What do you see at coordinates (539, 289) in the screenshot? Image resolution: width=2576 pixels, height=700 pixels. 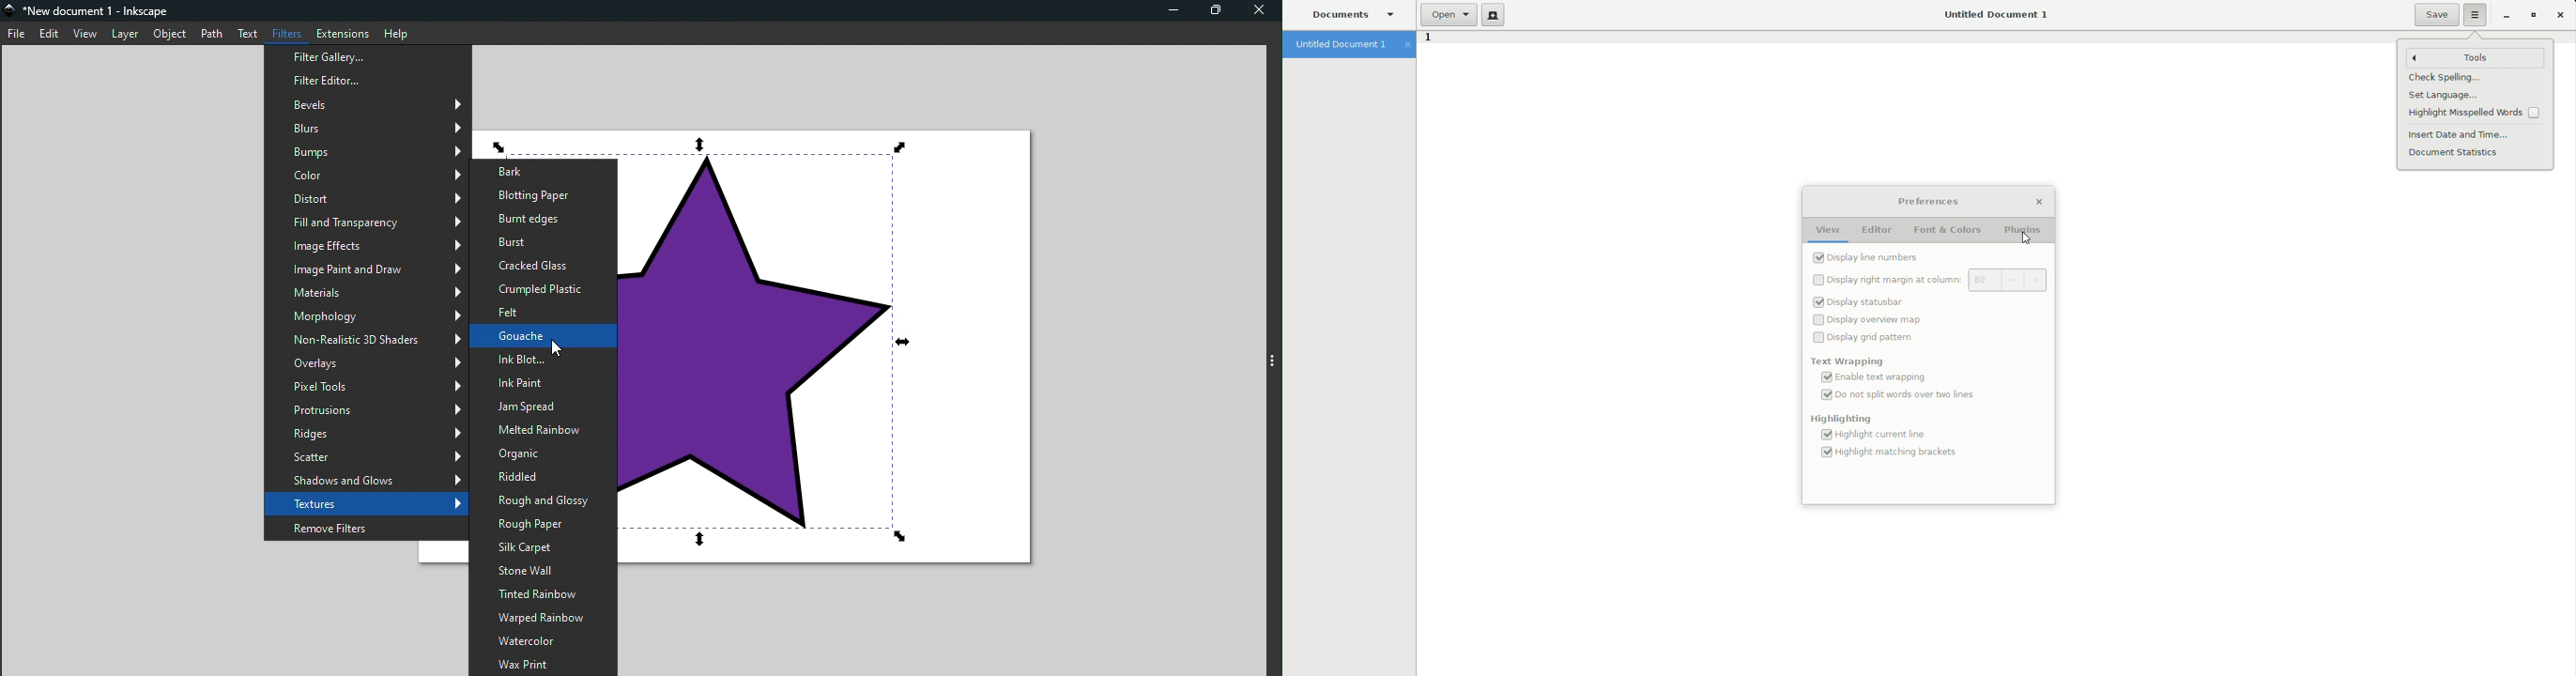 I see `Crumpled plastic` at bounding box center [539, 289].